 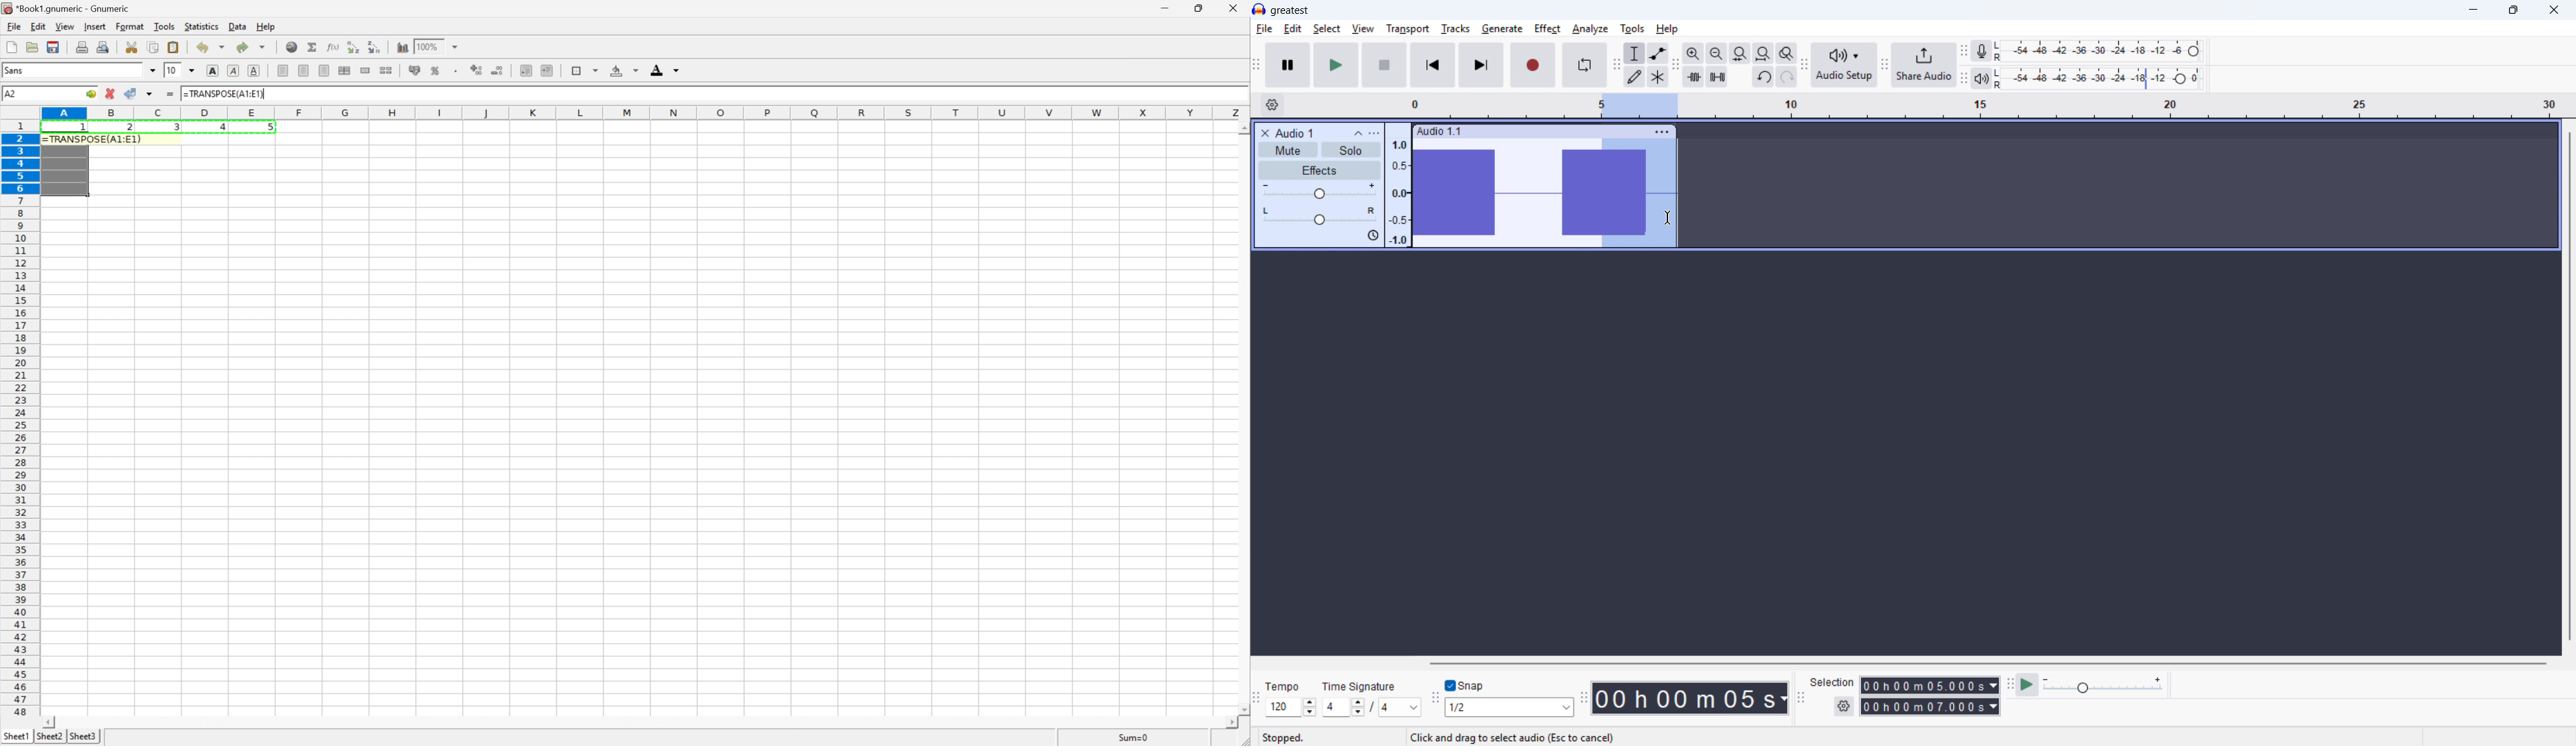 What do you see at coordinates (375, 47) in the screenshot?
I see `Sort the selected region in descending order based on the first column selected` at bounding box center [375, 47].